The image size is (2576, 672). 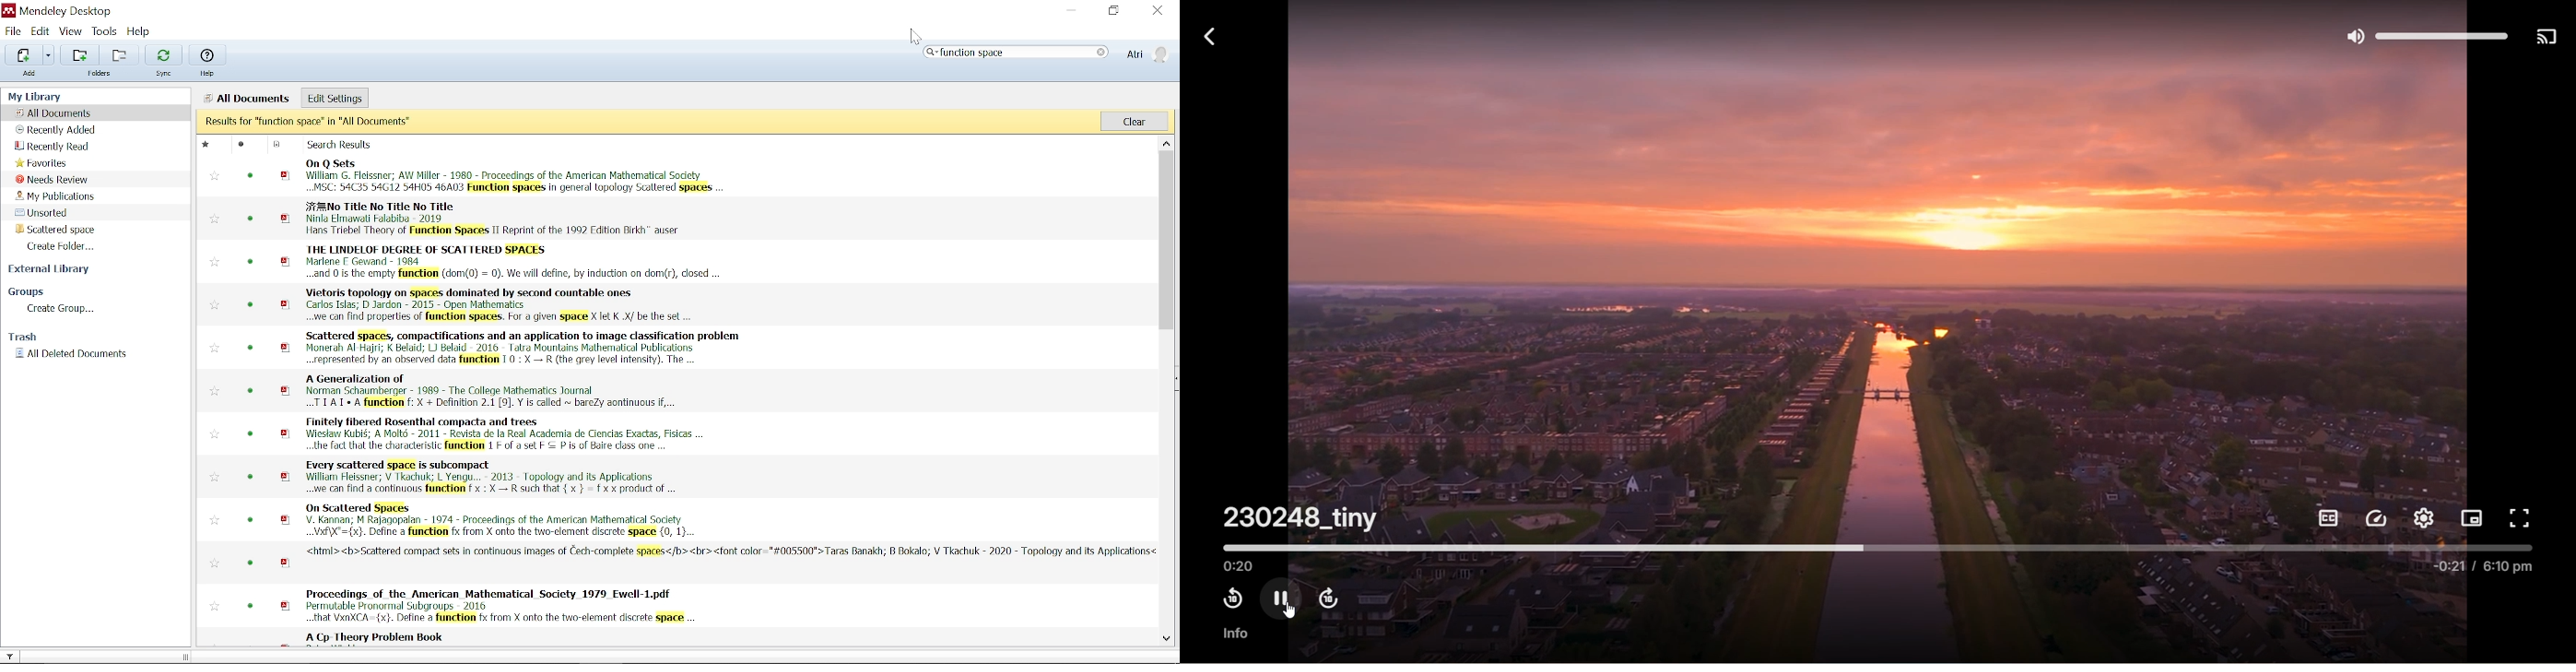 I want to click on Favorites, so click(x=47, y=163).